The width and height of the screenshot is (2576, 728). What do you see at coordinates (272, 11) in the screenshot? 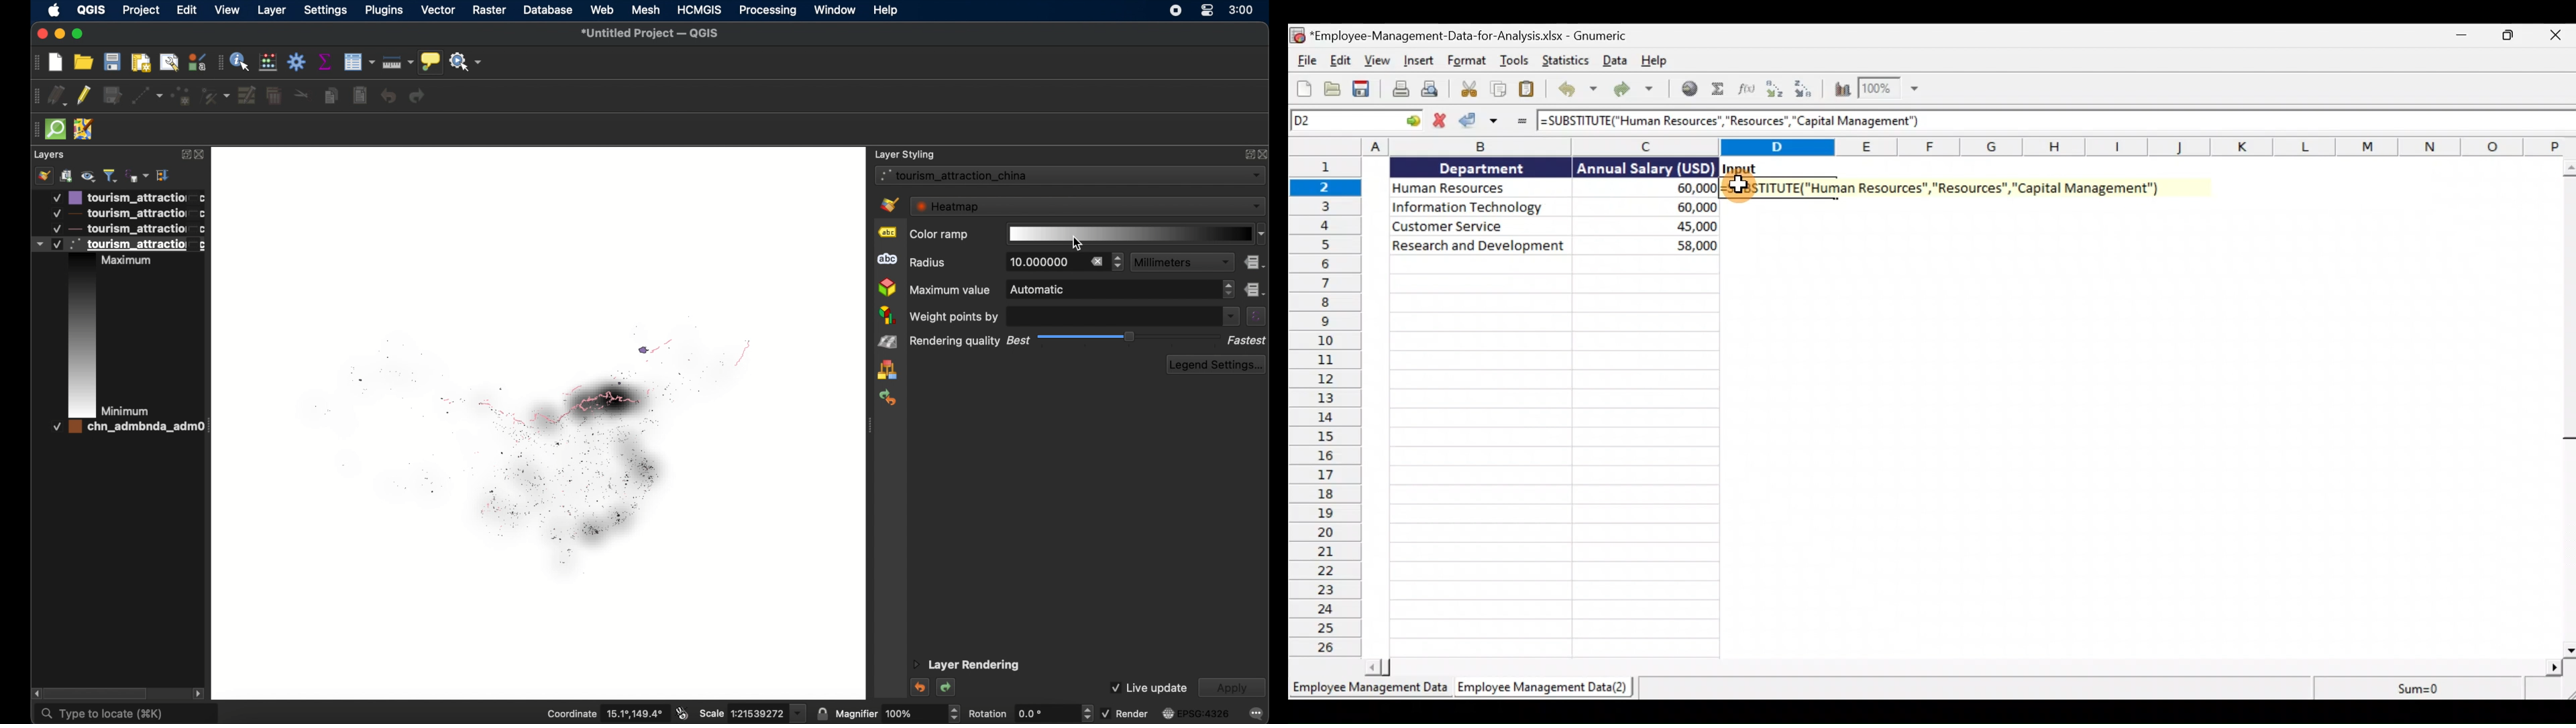
I see `layer` at bounding box center [272, 11].